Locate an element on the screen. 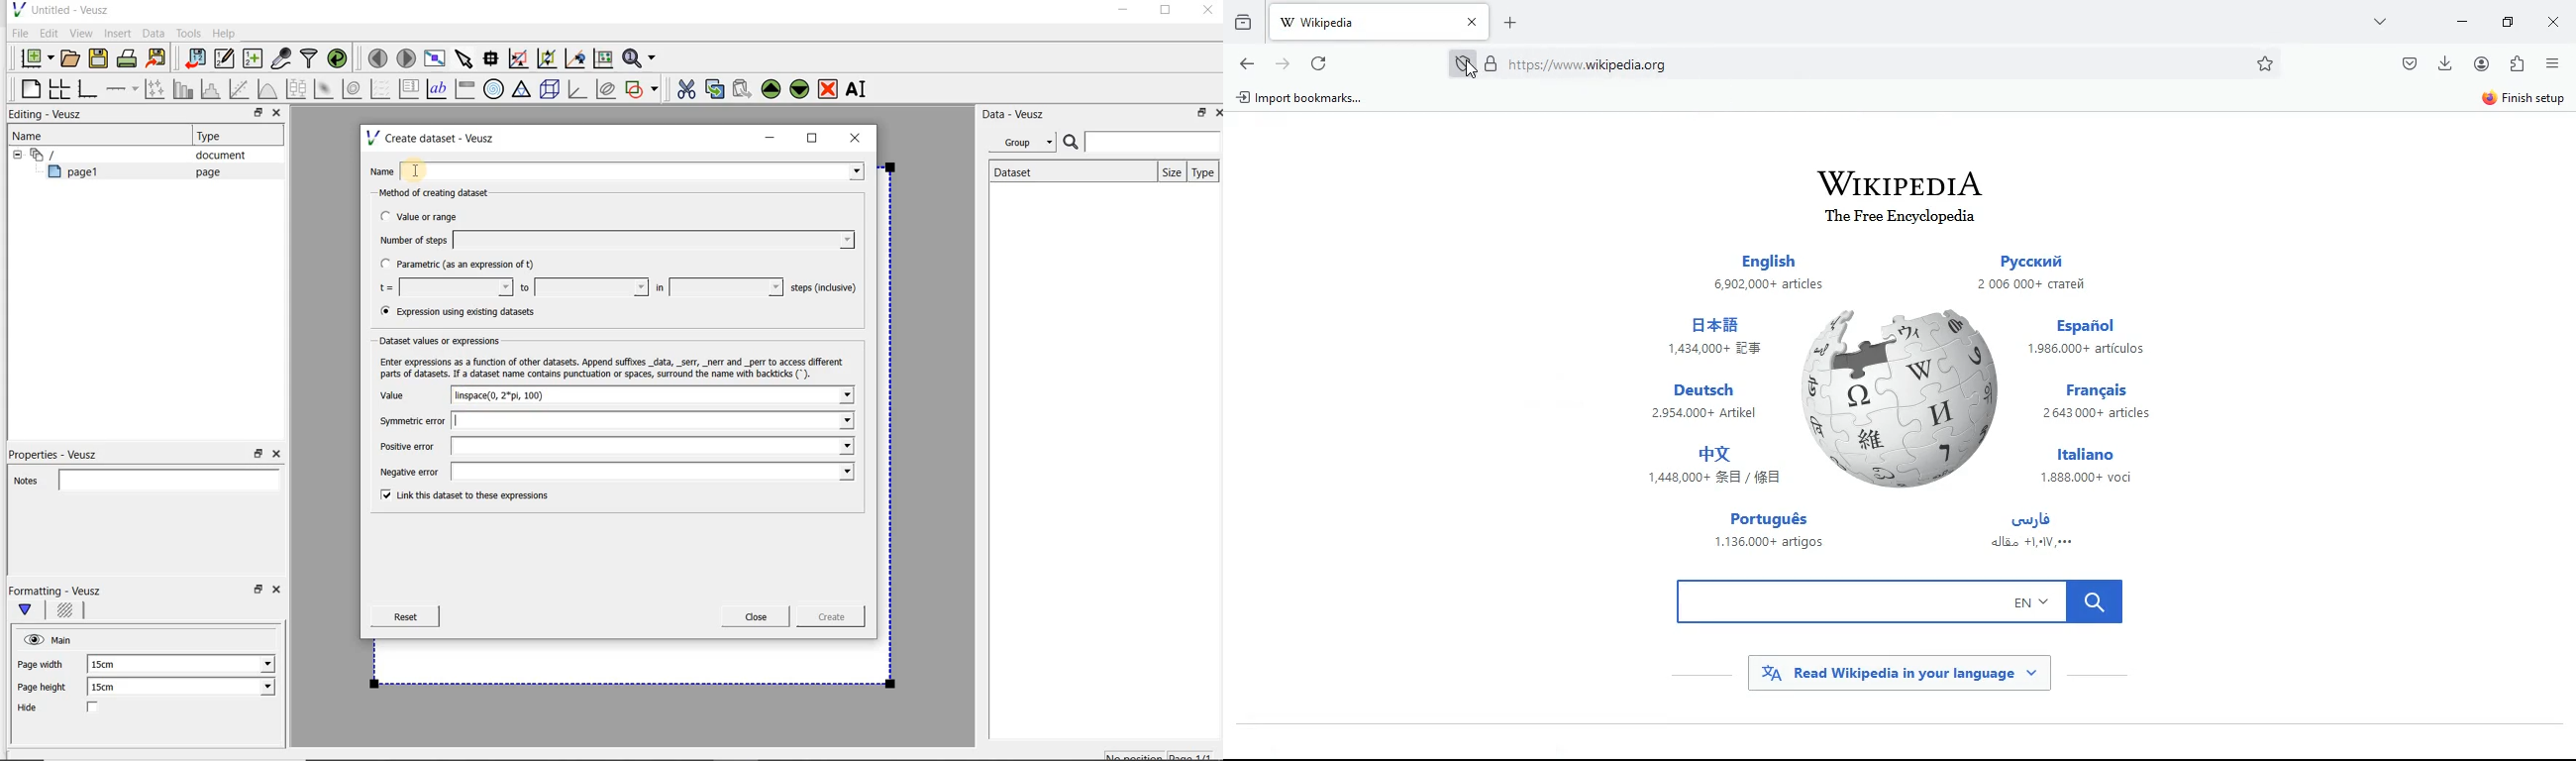 The height and width of the screenshot is (784, 2576). chinese is located at coordinates (1714, 339).